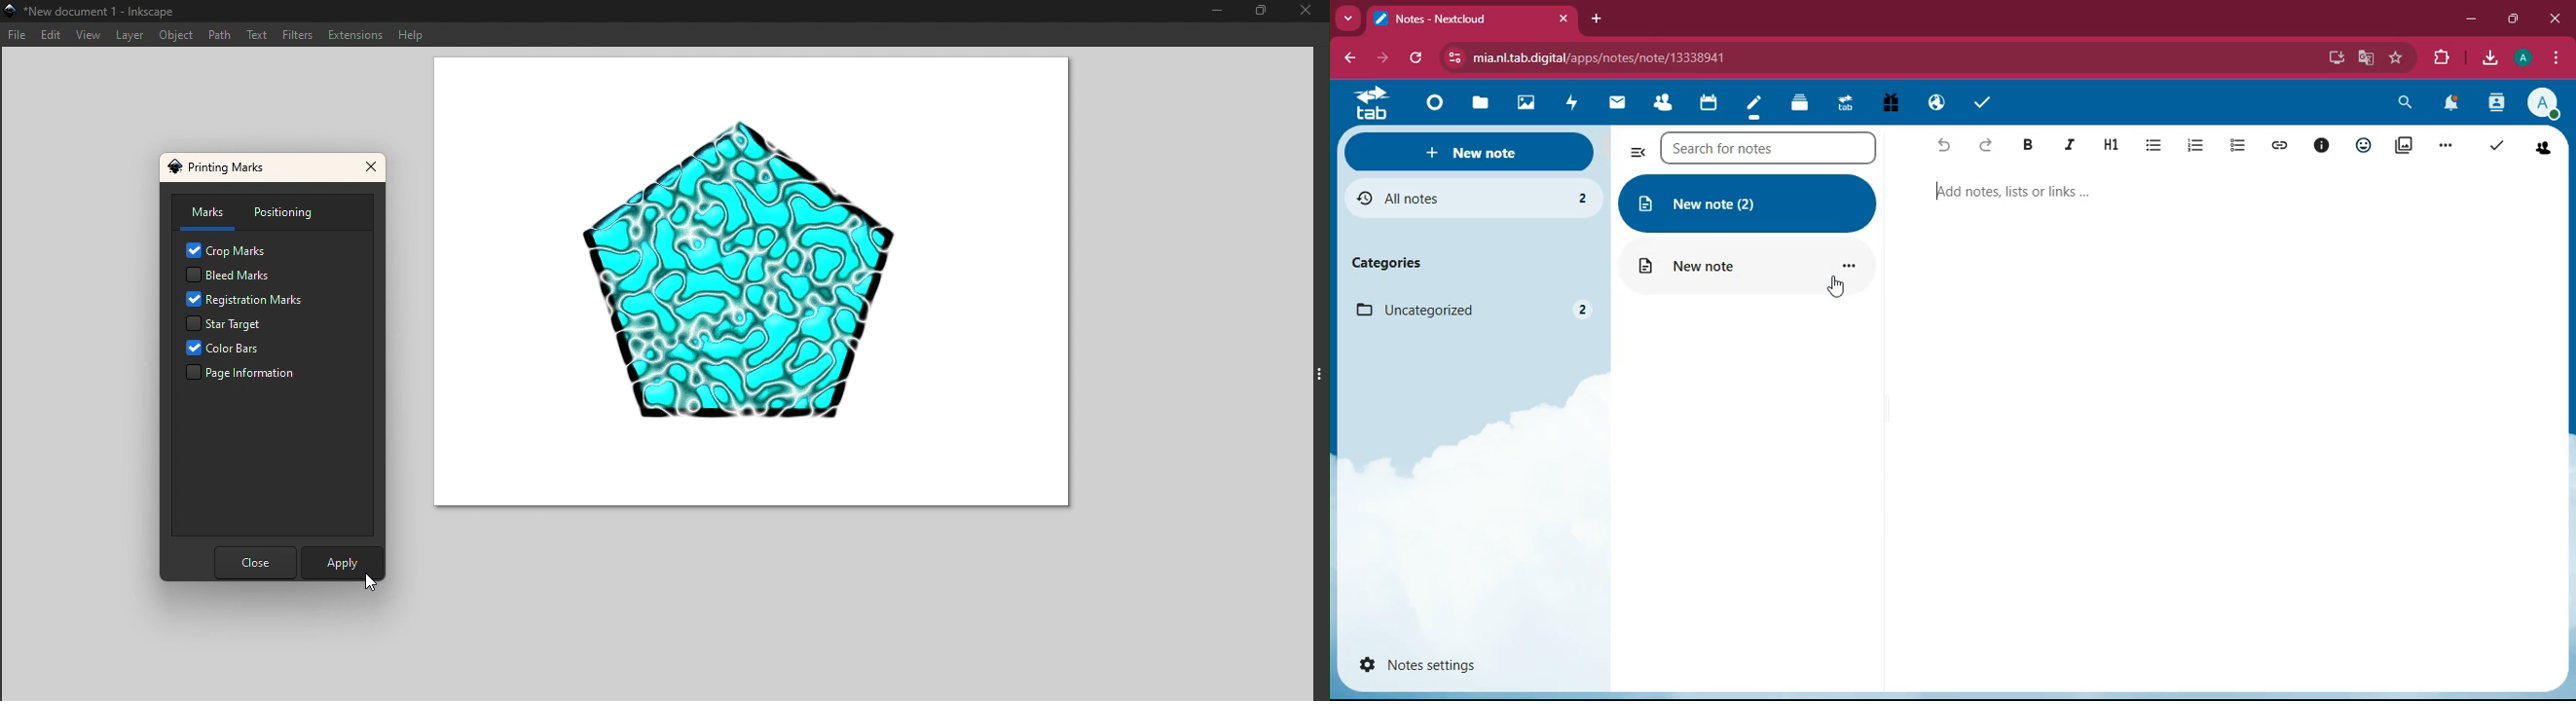 The image size is (2576, 728). What do you see at coordinates (2324, 145) in the screenshot?
I see `info` at bounding box center [2324, 145].